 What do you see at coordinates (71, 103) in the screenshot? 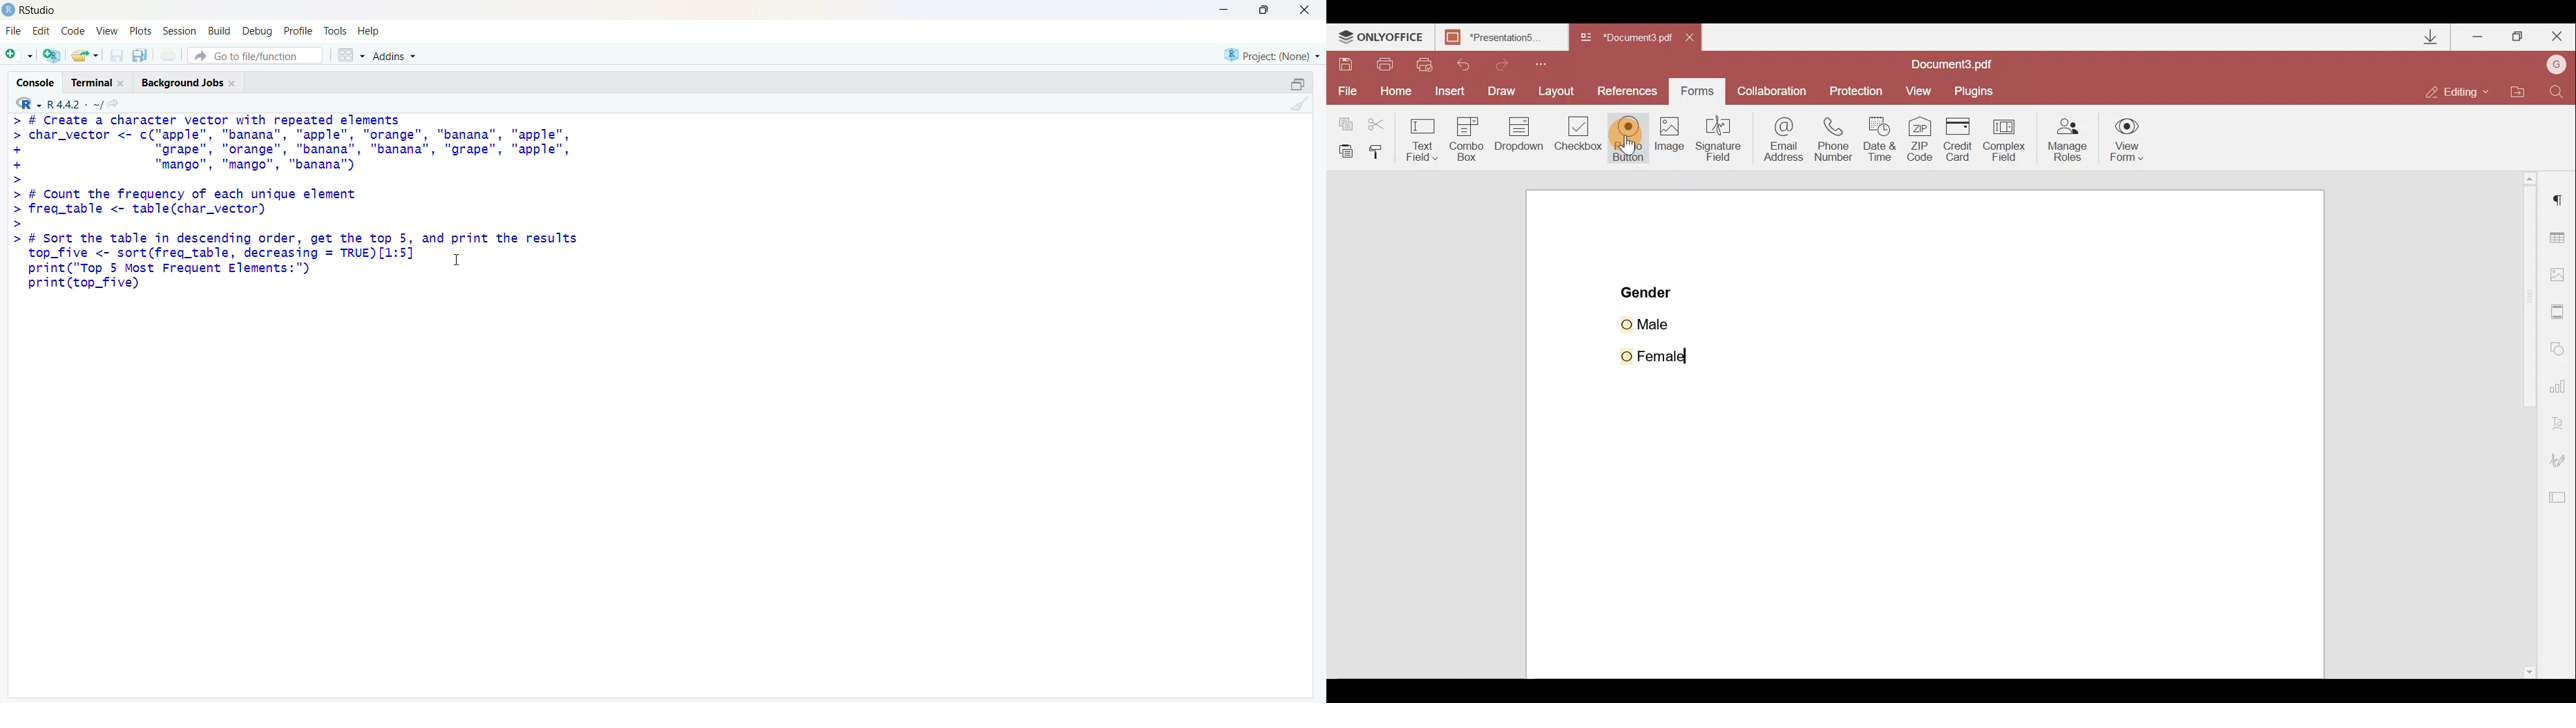
I see `R 4.2.2~/` at bounding box center [71, 103].